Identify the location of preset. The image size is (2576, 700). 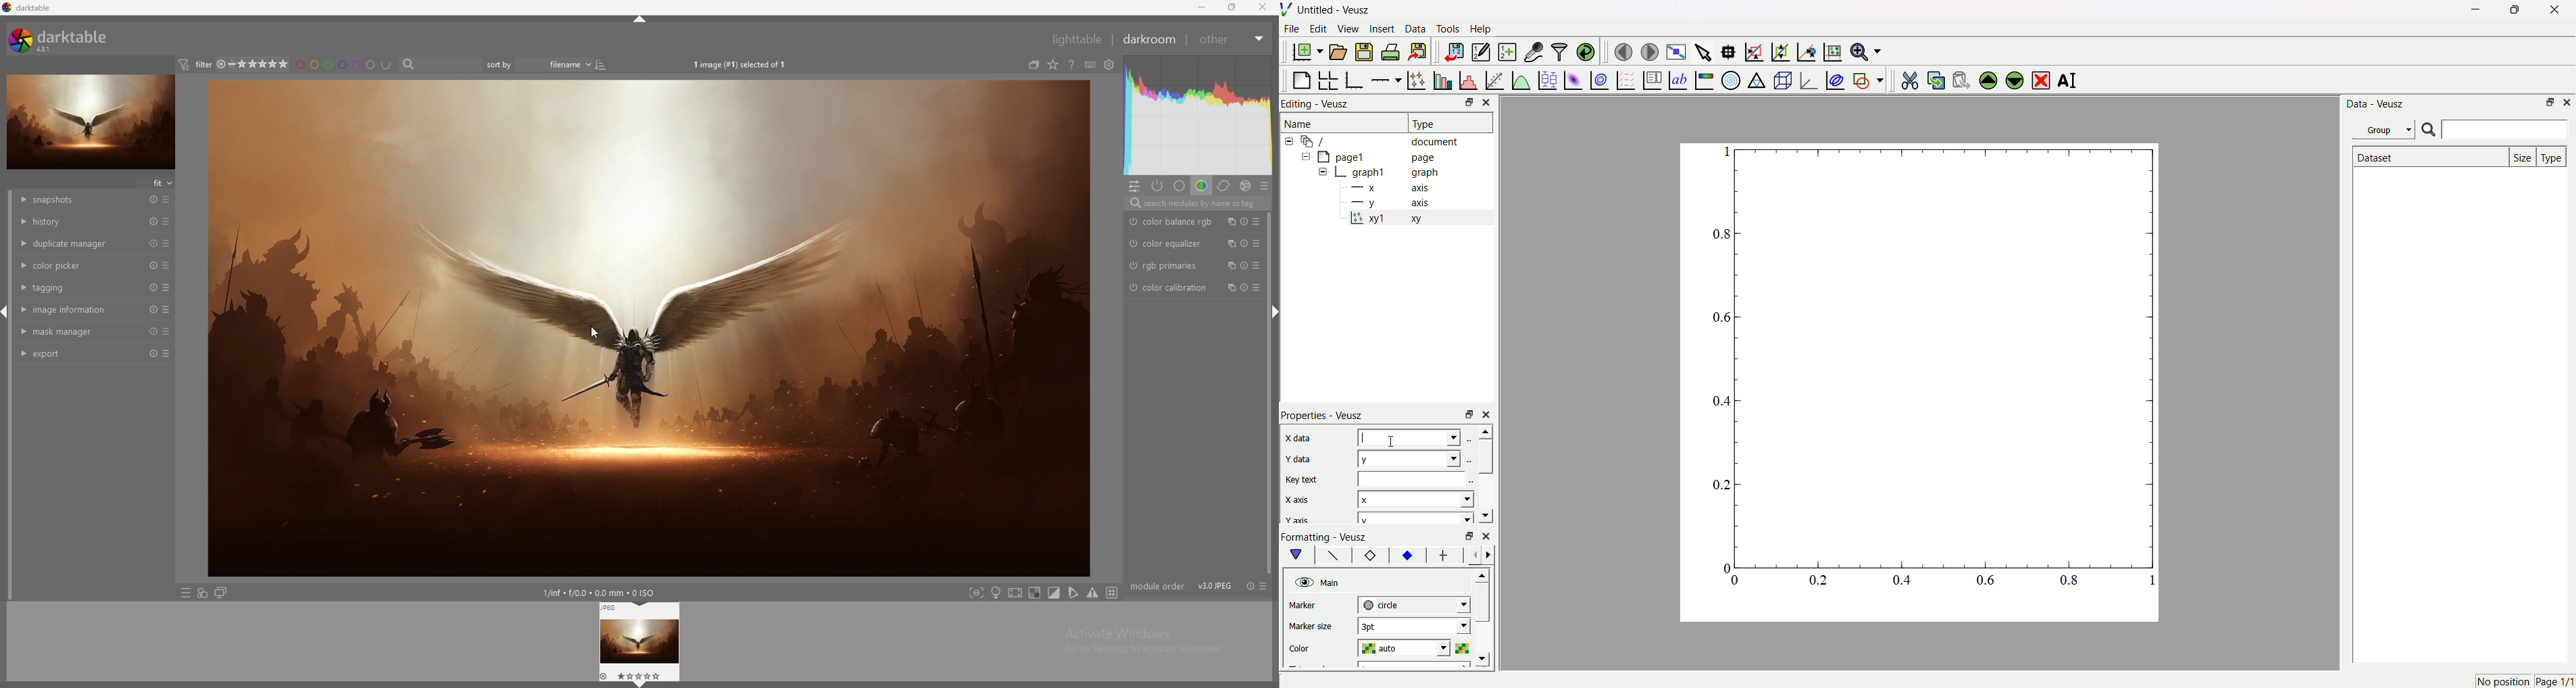
(1265, 586).